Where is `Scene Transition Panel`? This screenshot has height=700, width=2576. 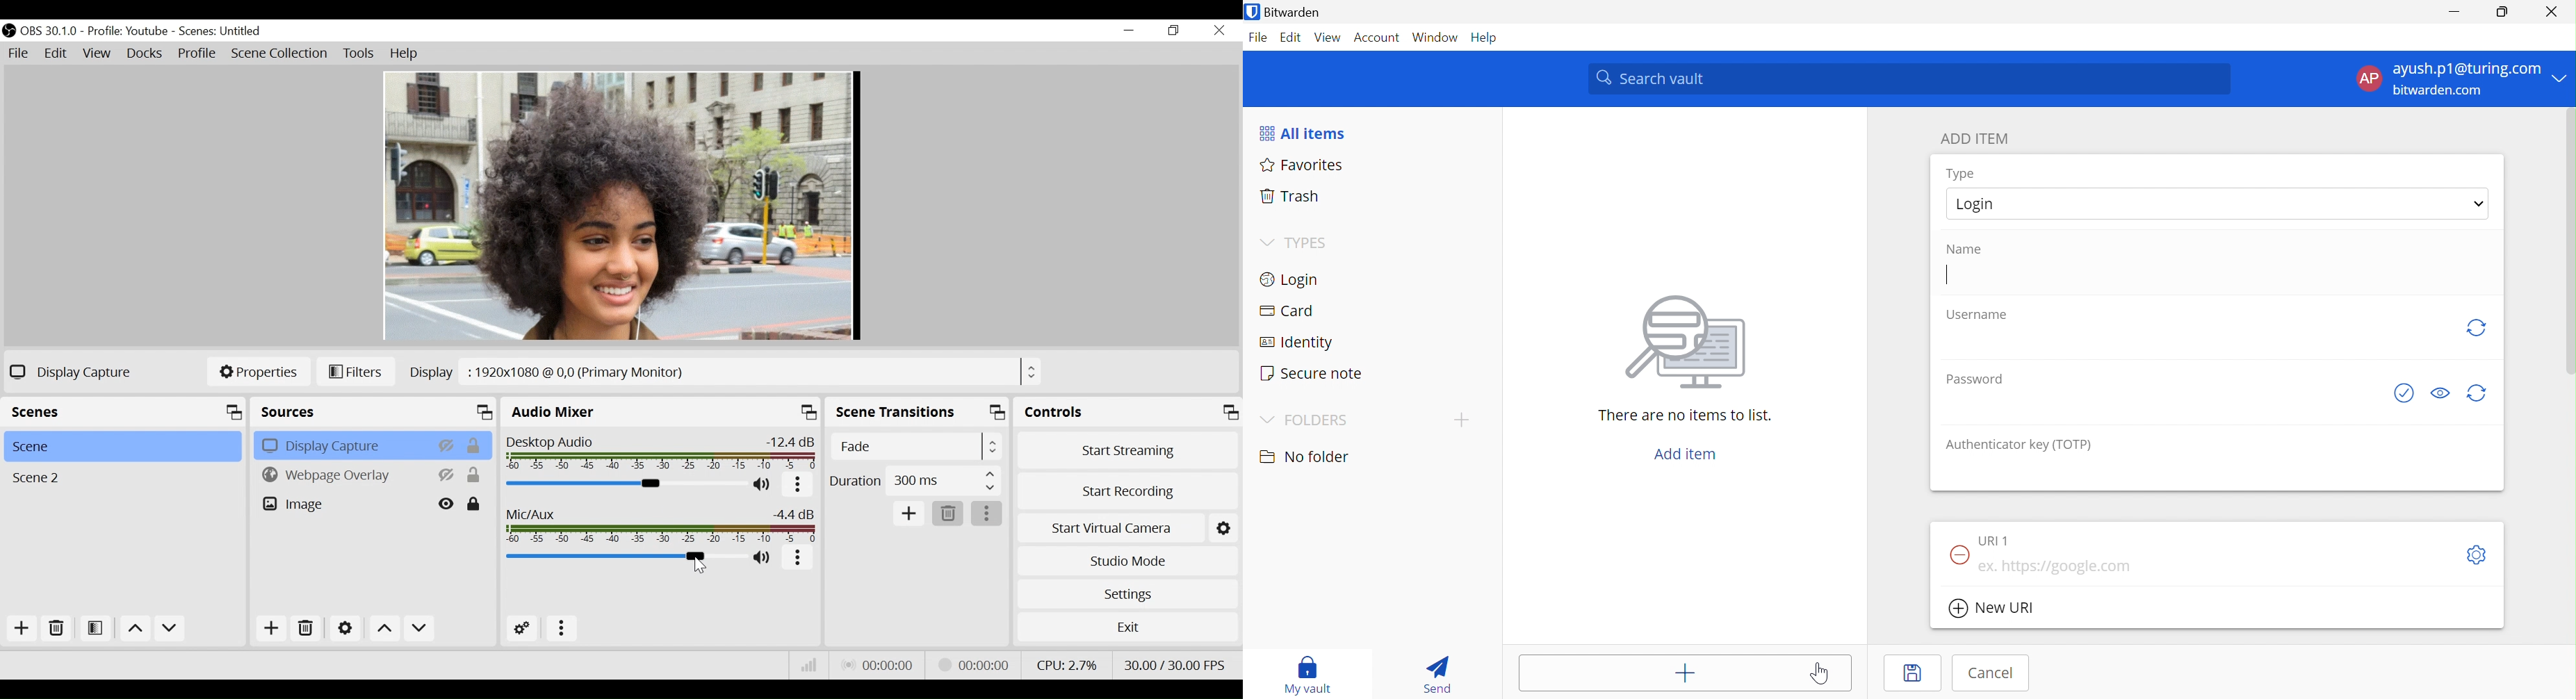
Scene Transition Panel is located at coordinates (917, 411).